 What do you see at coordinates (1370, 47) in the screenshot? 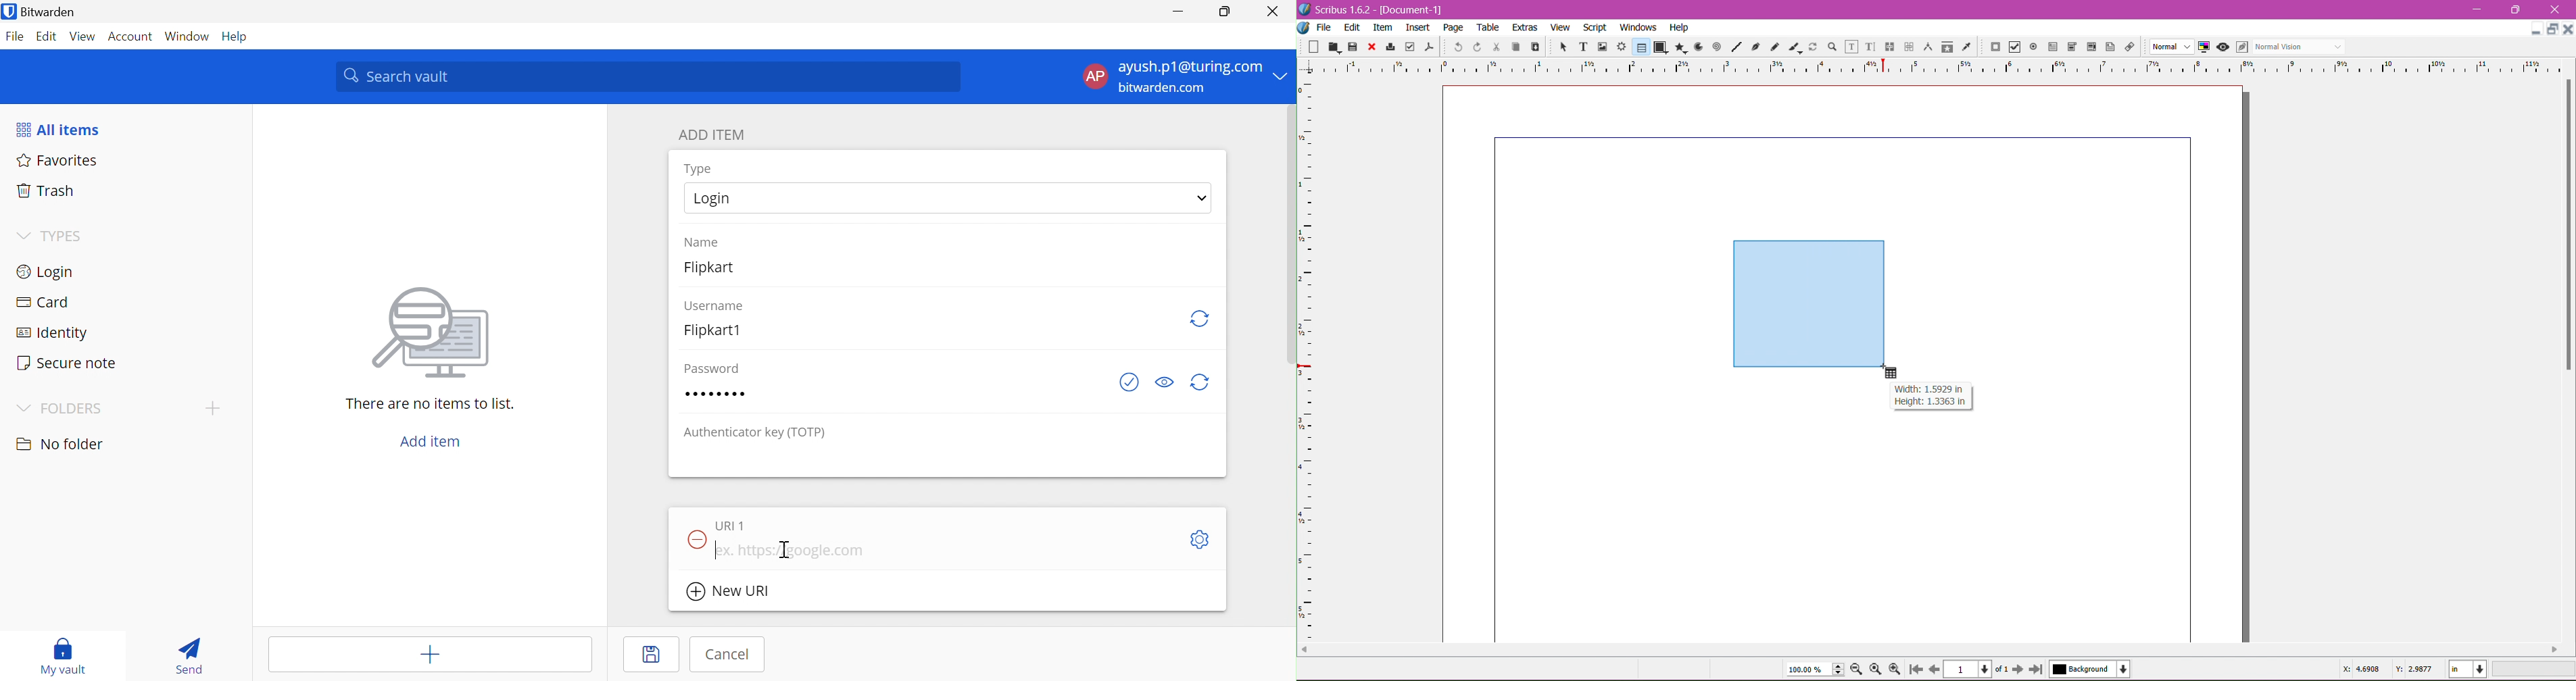
I see `Close` at bounding box center [1370, 47].